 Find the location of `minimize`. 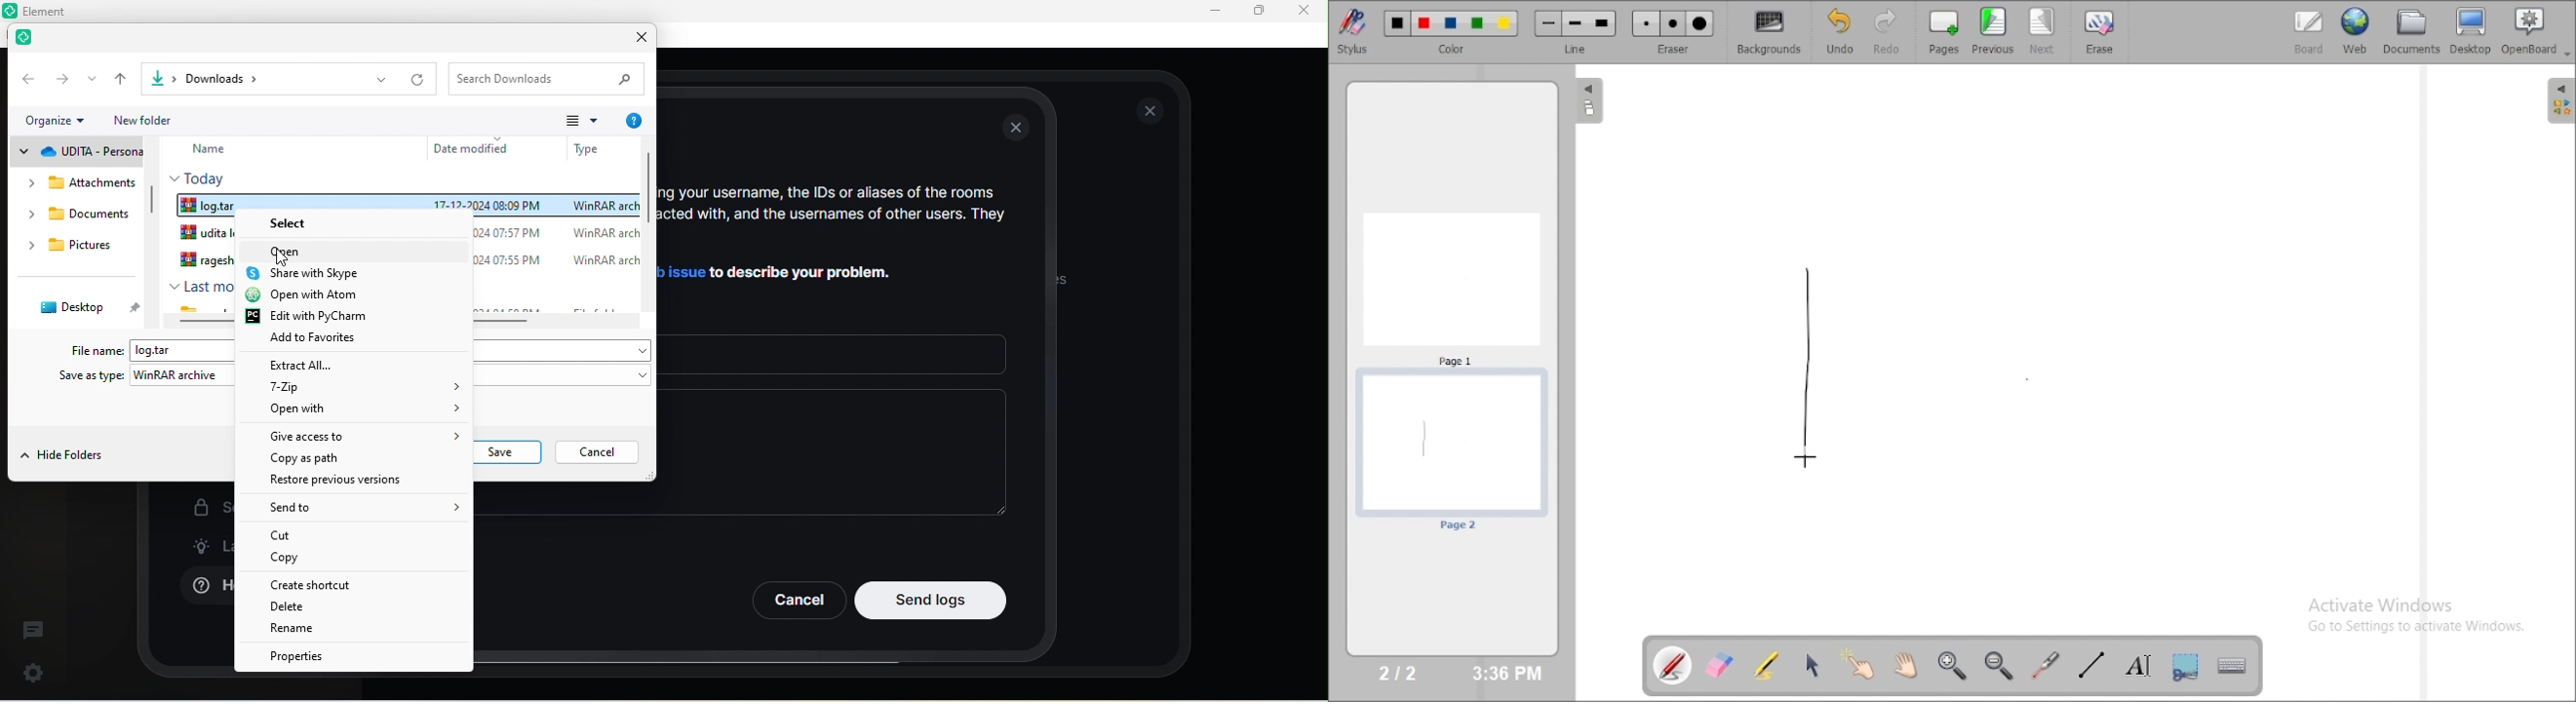

minimize is located at coordinates (1212, 12).